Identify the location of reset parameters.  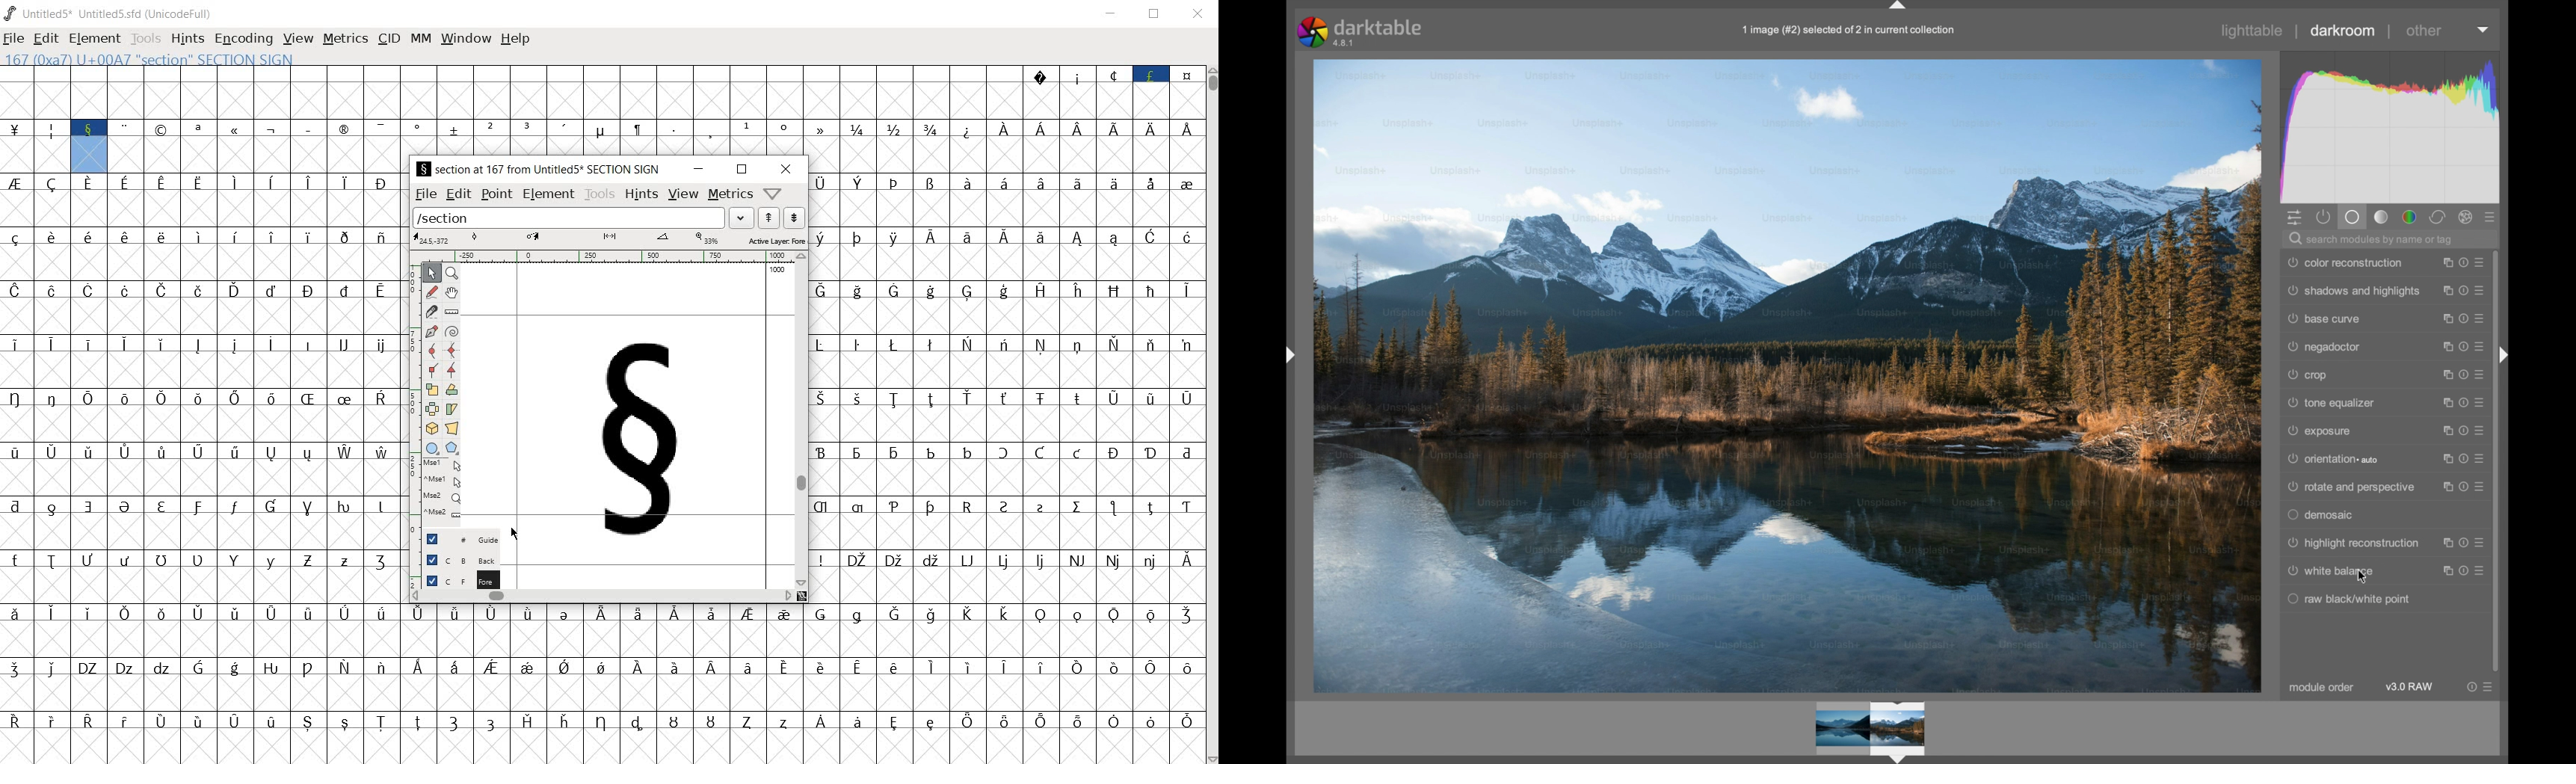
(2463, 403).